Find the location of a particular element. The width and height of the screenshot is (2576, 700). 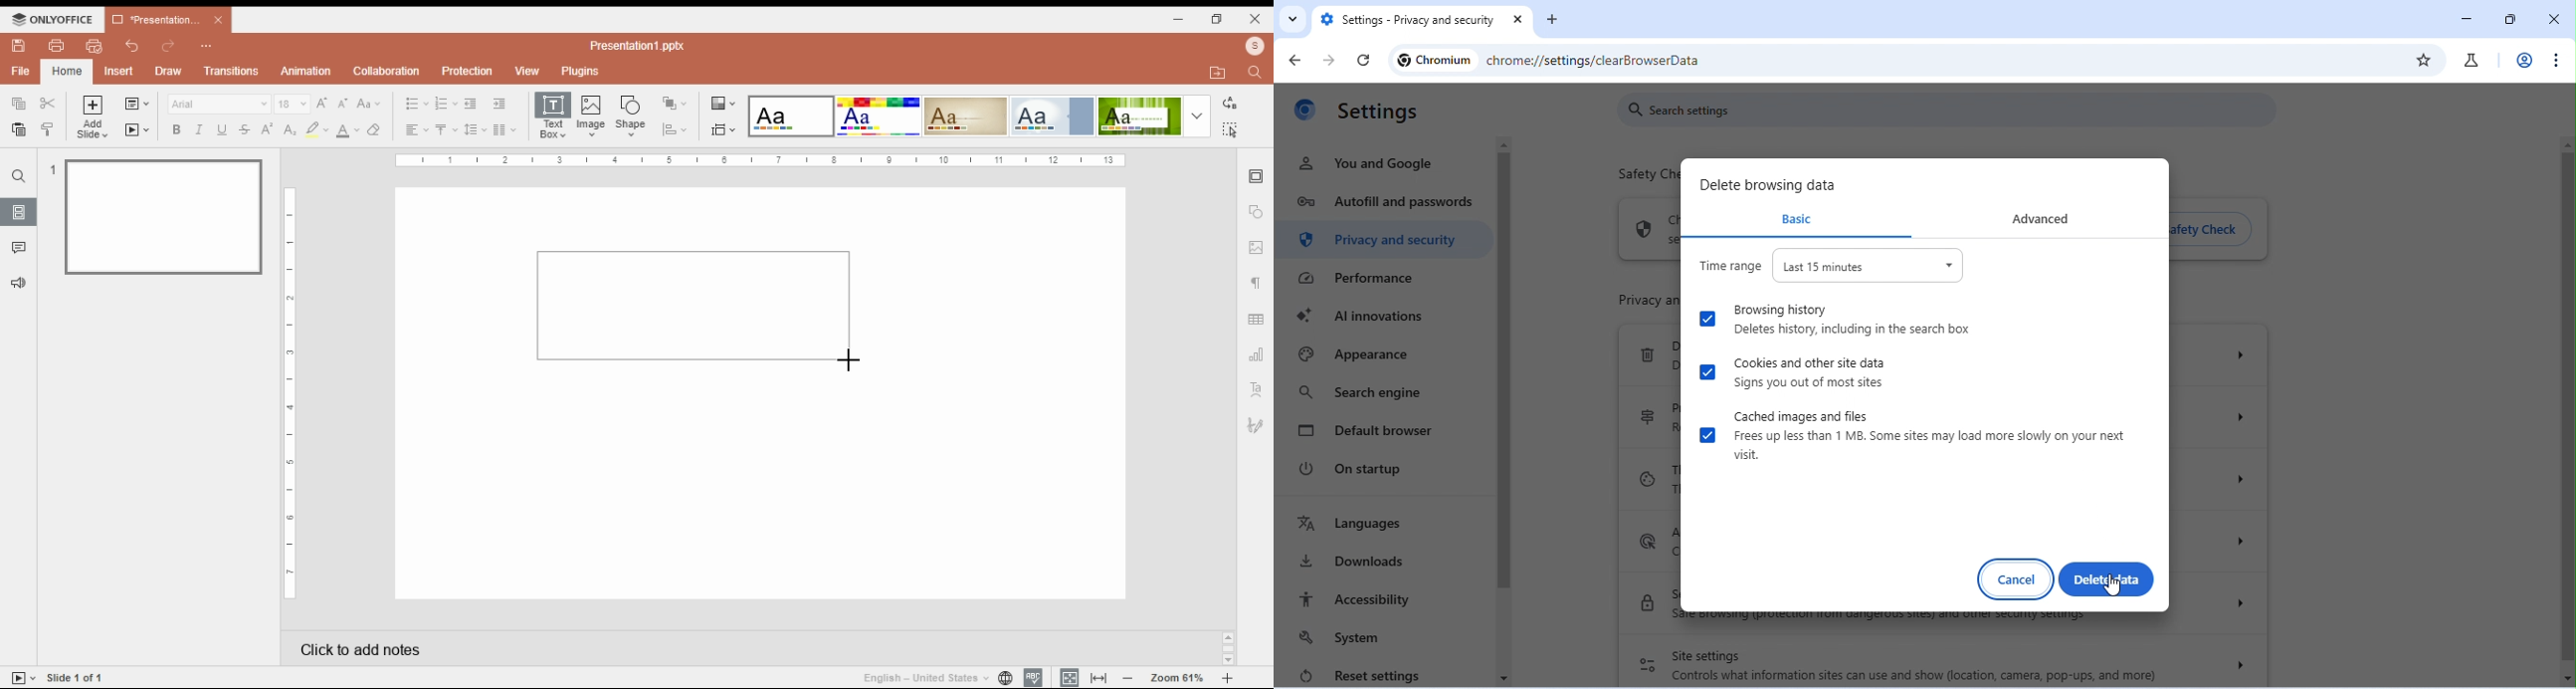

shape settings is located at coordinates (1256, 212).